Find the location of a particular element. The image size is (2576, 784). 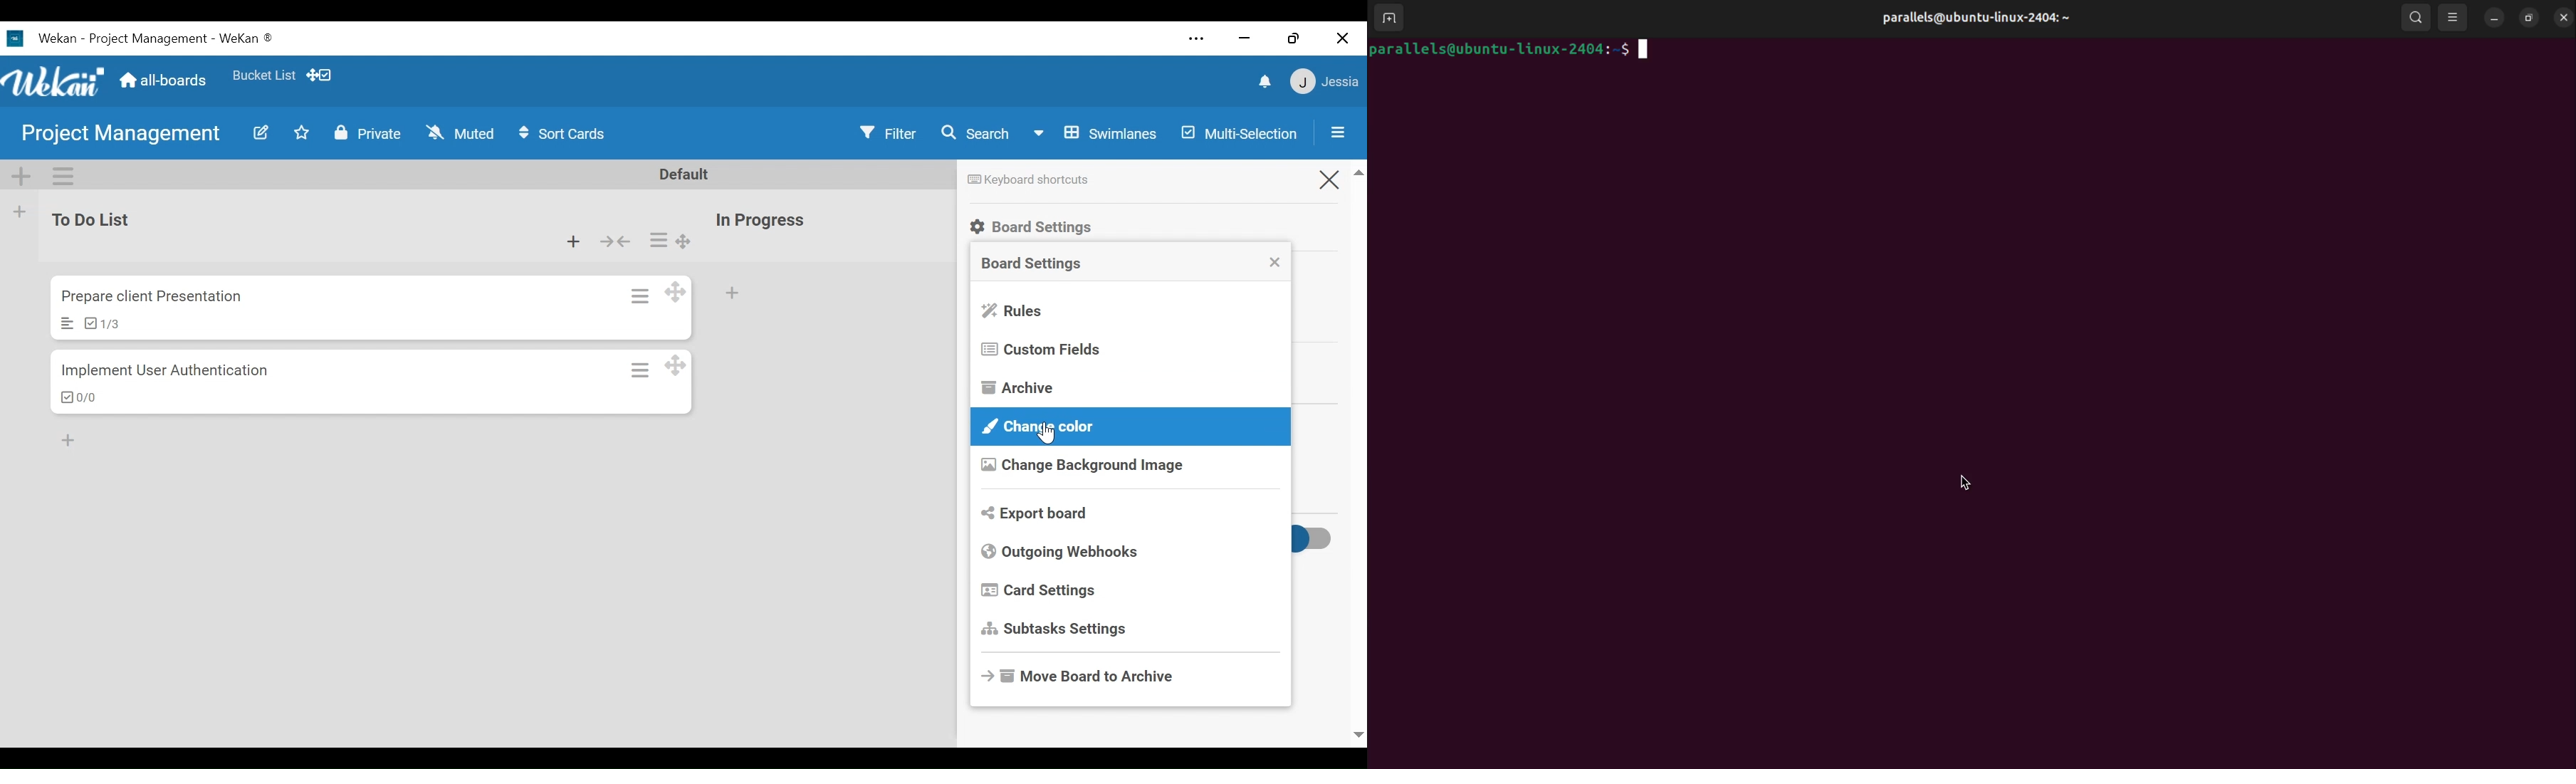

Add card to bottom of the list is located at coordinates (573, 242).